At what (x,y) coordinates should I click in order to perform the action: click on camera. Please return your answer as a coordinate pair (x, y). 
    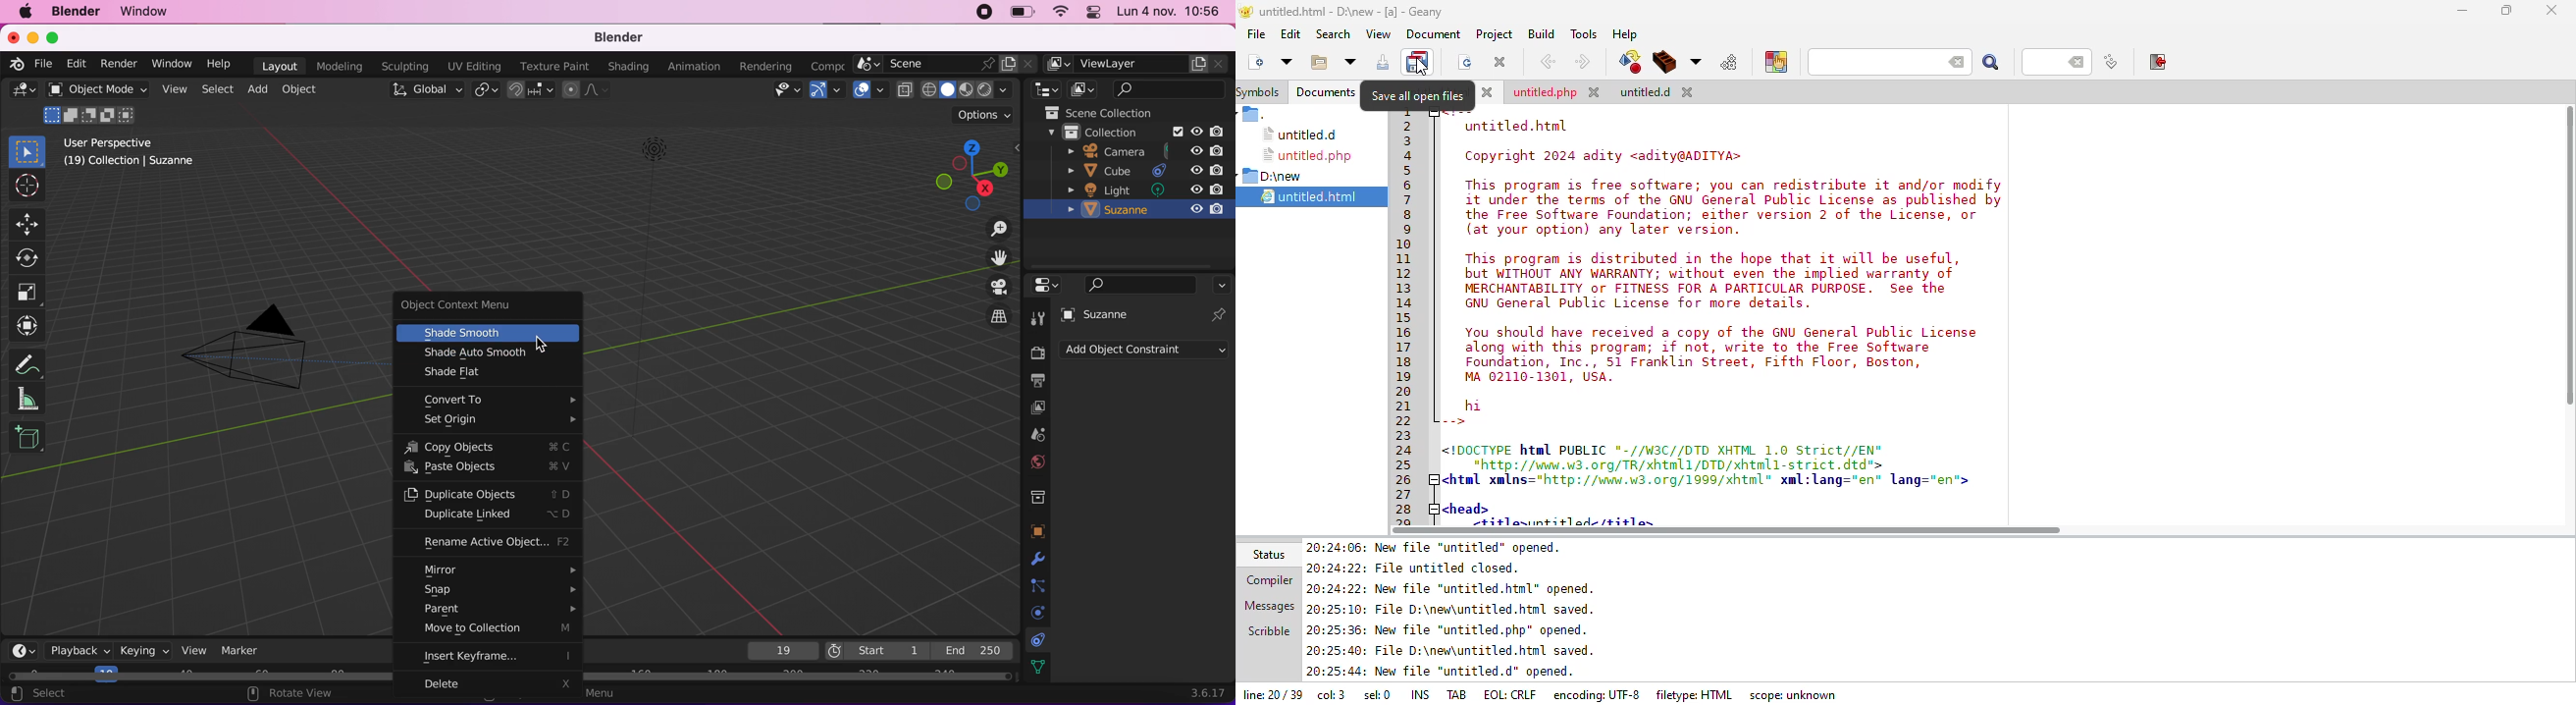
    Looking at the image, I should click on (241, 356).